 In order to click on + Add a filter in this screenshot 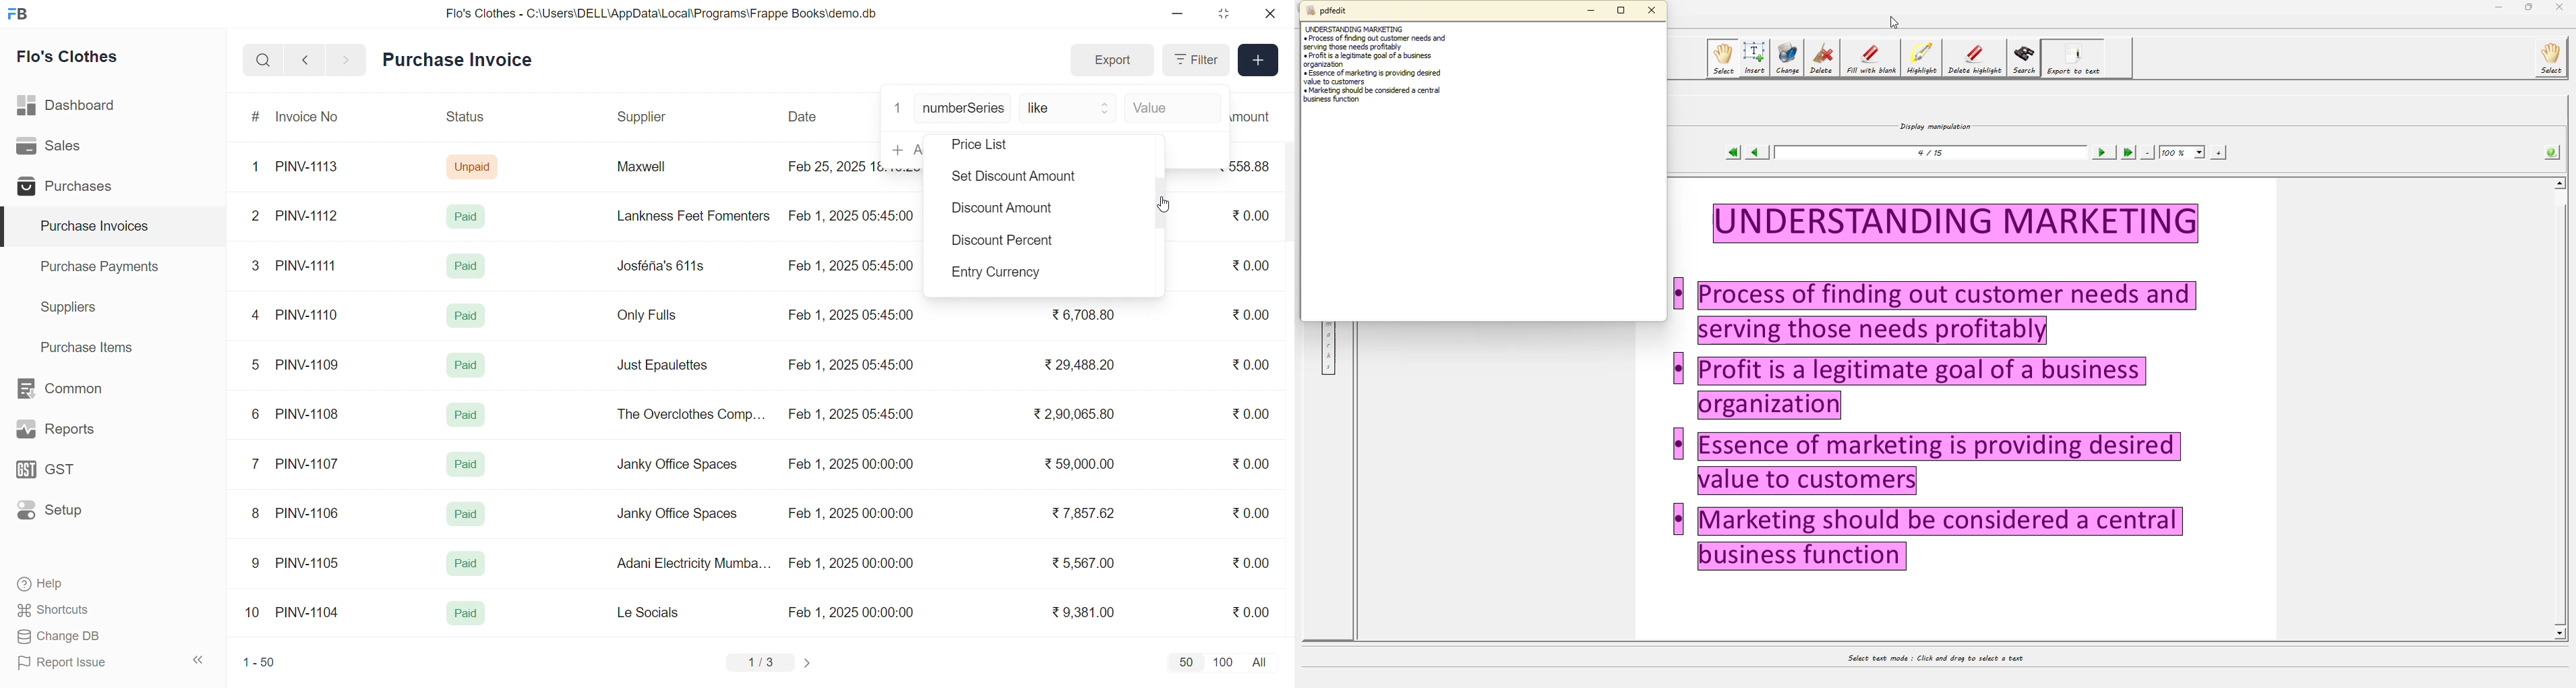, I will do `click(903, 149)`.